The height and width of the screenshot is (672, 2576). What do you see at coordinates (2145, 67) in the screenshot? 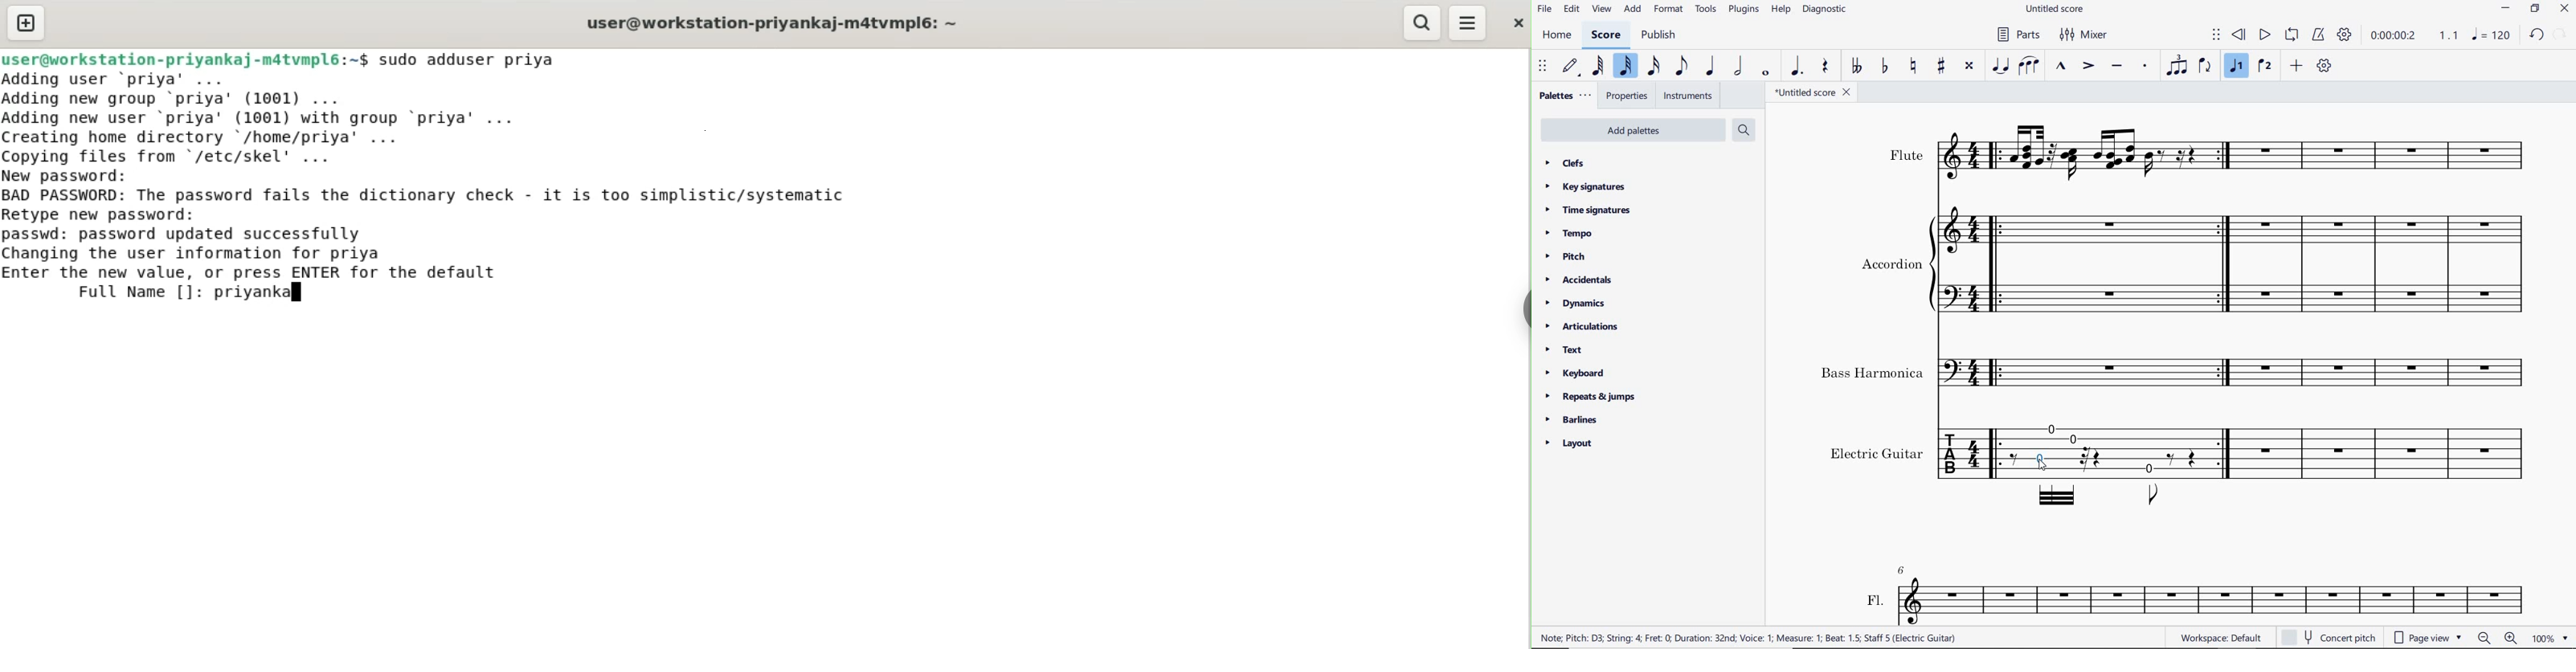
I see `staccato` at bounding box center [2145, 67].